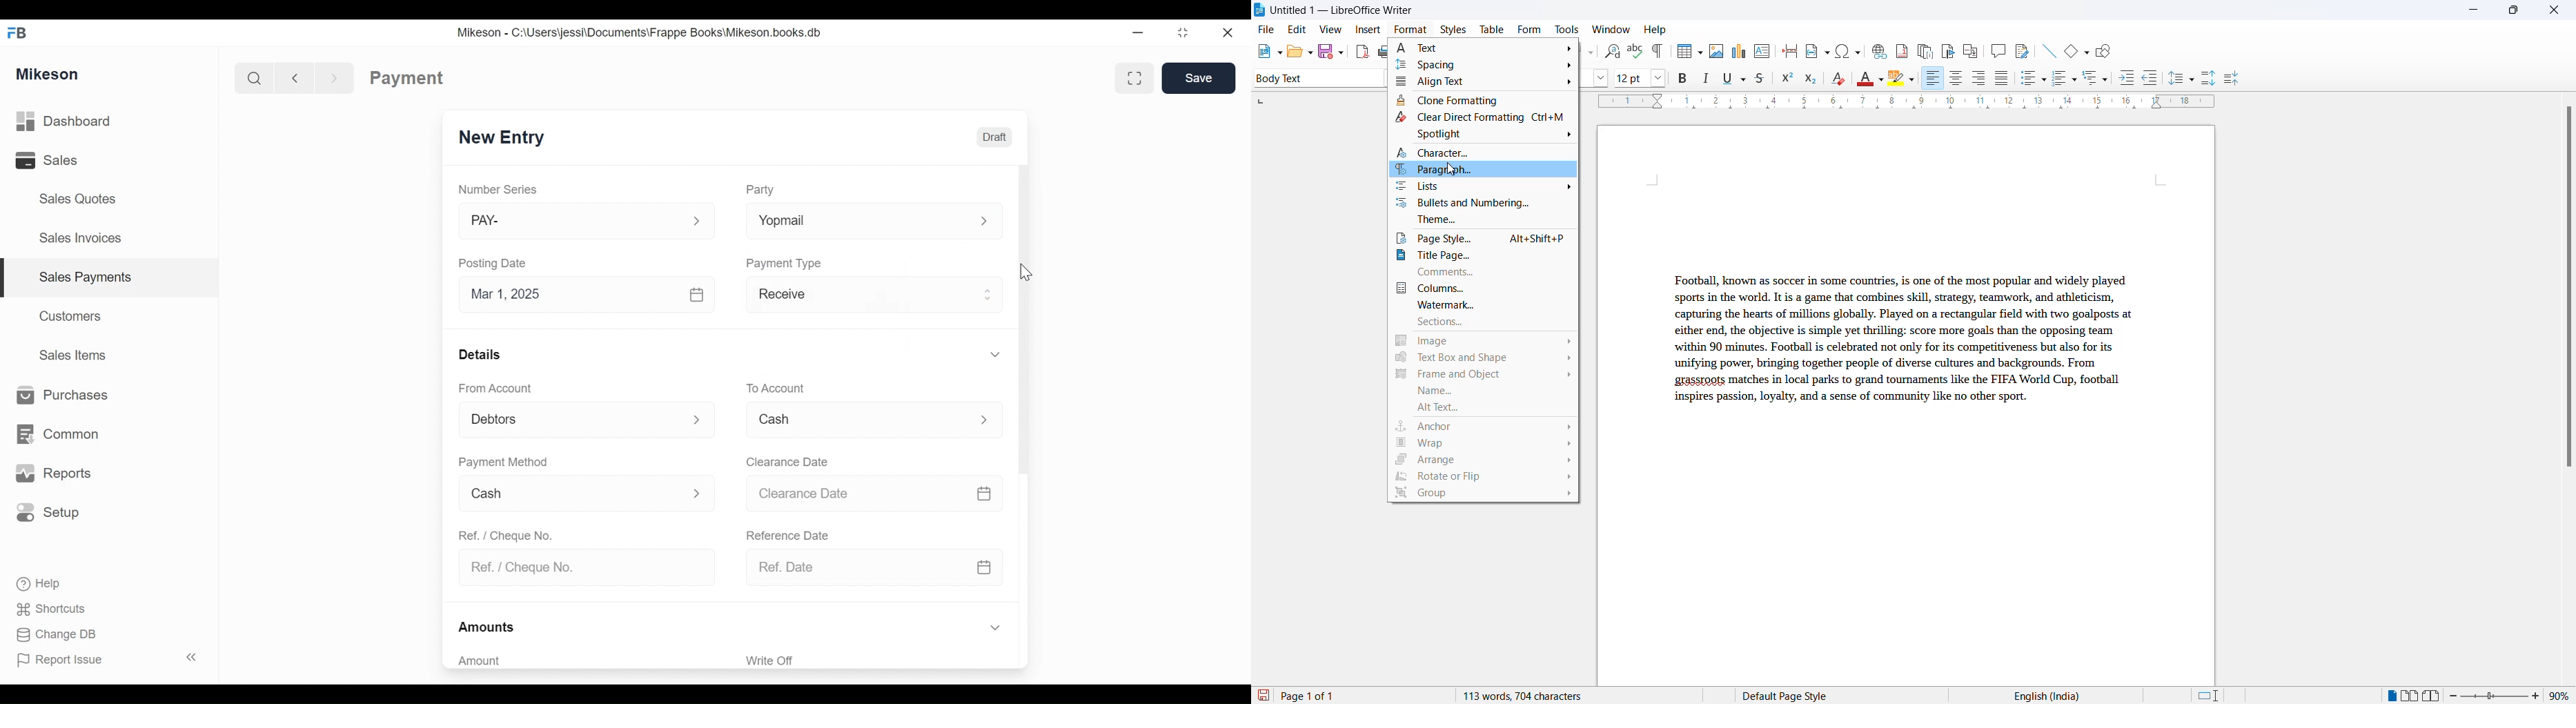 This screenshot has height=728, width=2576. Describe the element at coordinates (996, 137) in the screenshot. I see `Draft` at that location.